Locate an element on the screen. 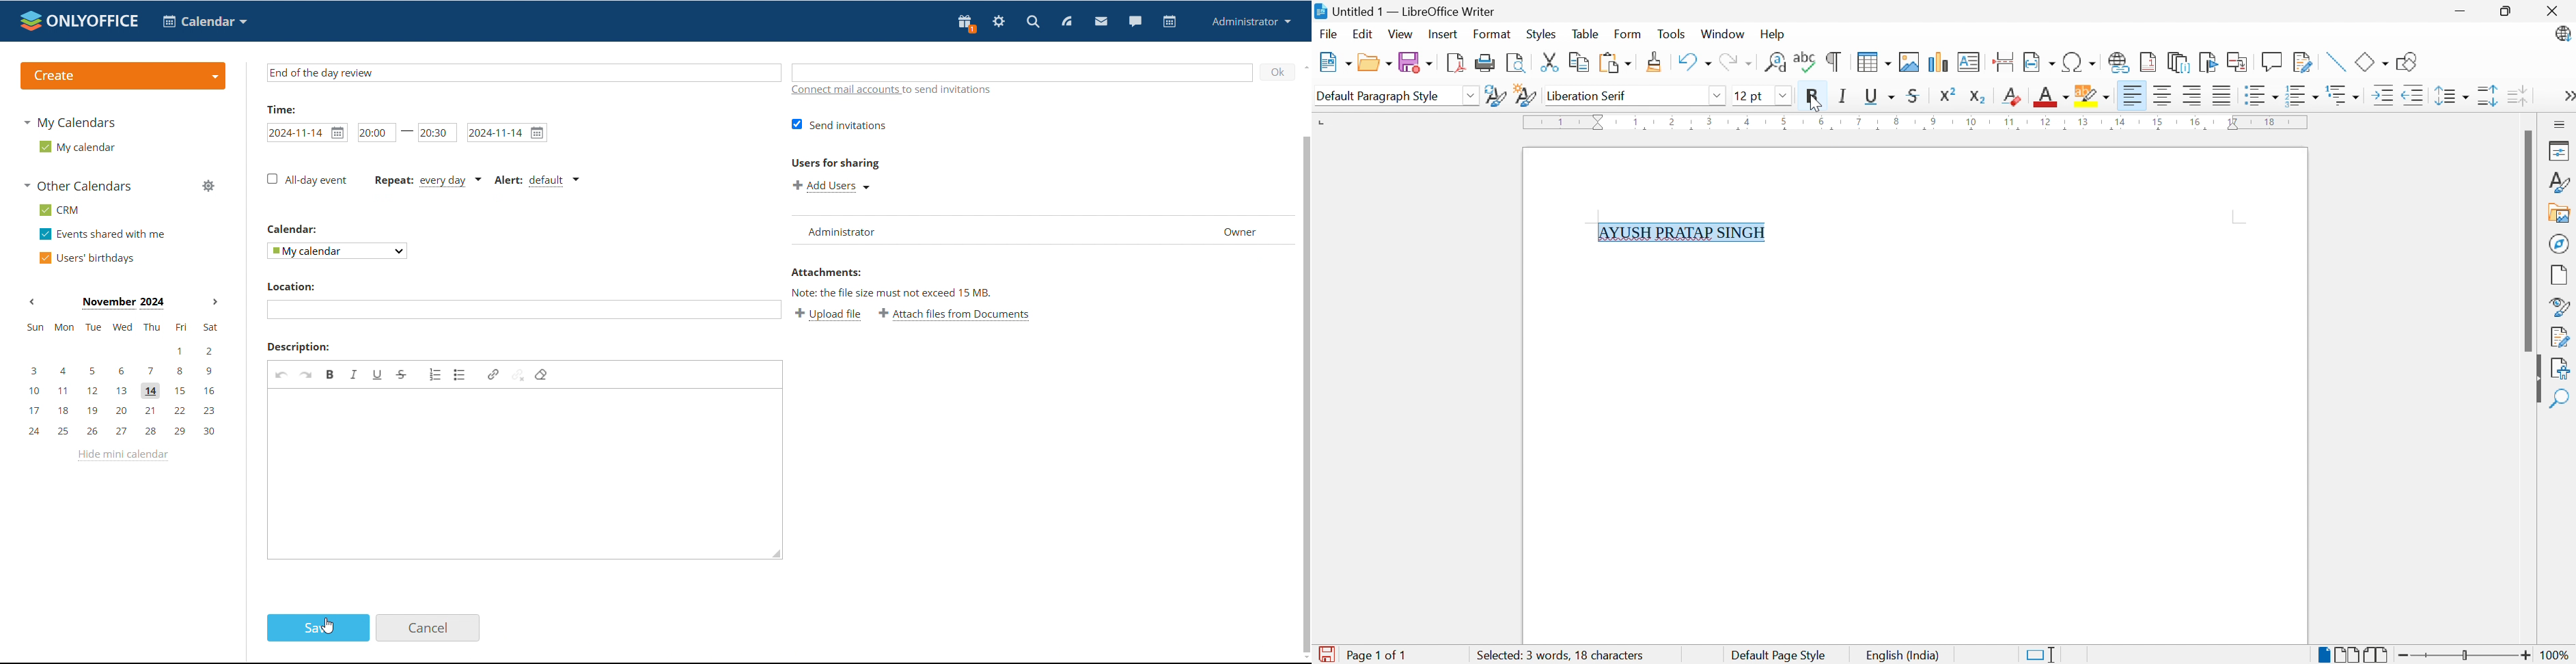 Image resolution: width=2576 pixels, height=672 pixels. search is located at coordinates (1032, 23).